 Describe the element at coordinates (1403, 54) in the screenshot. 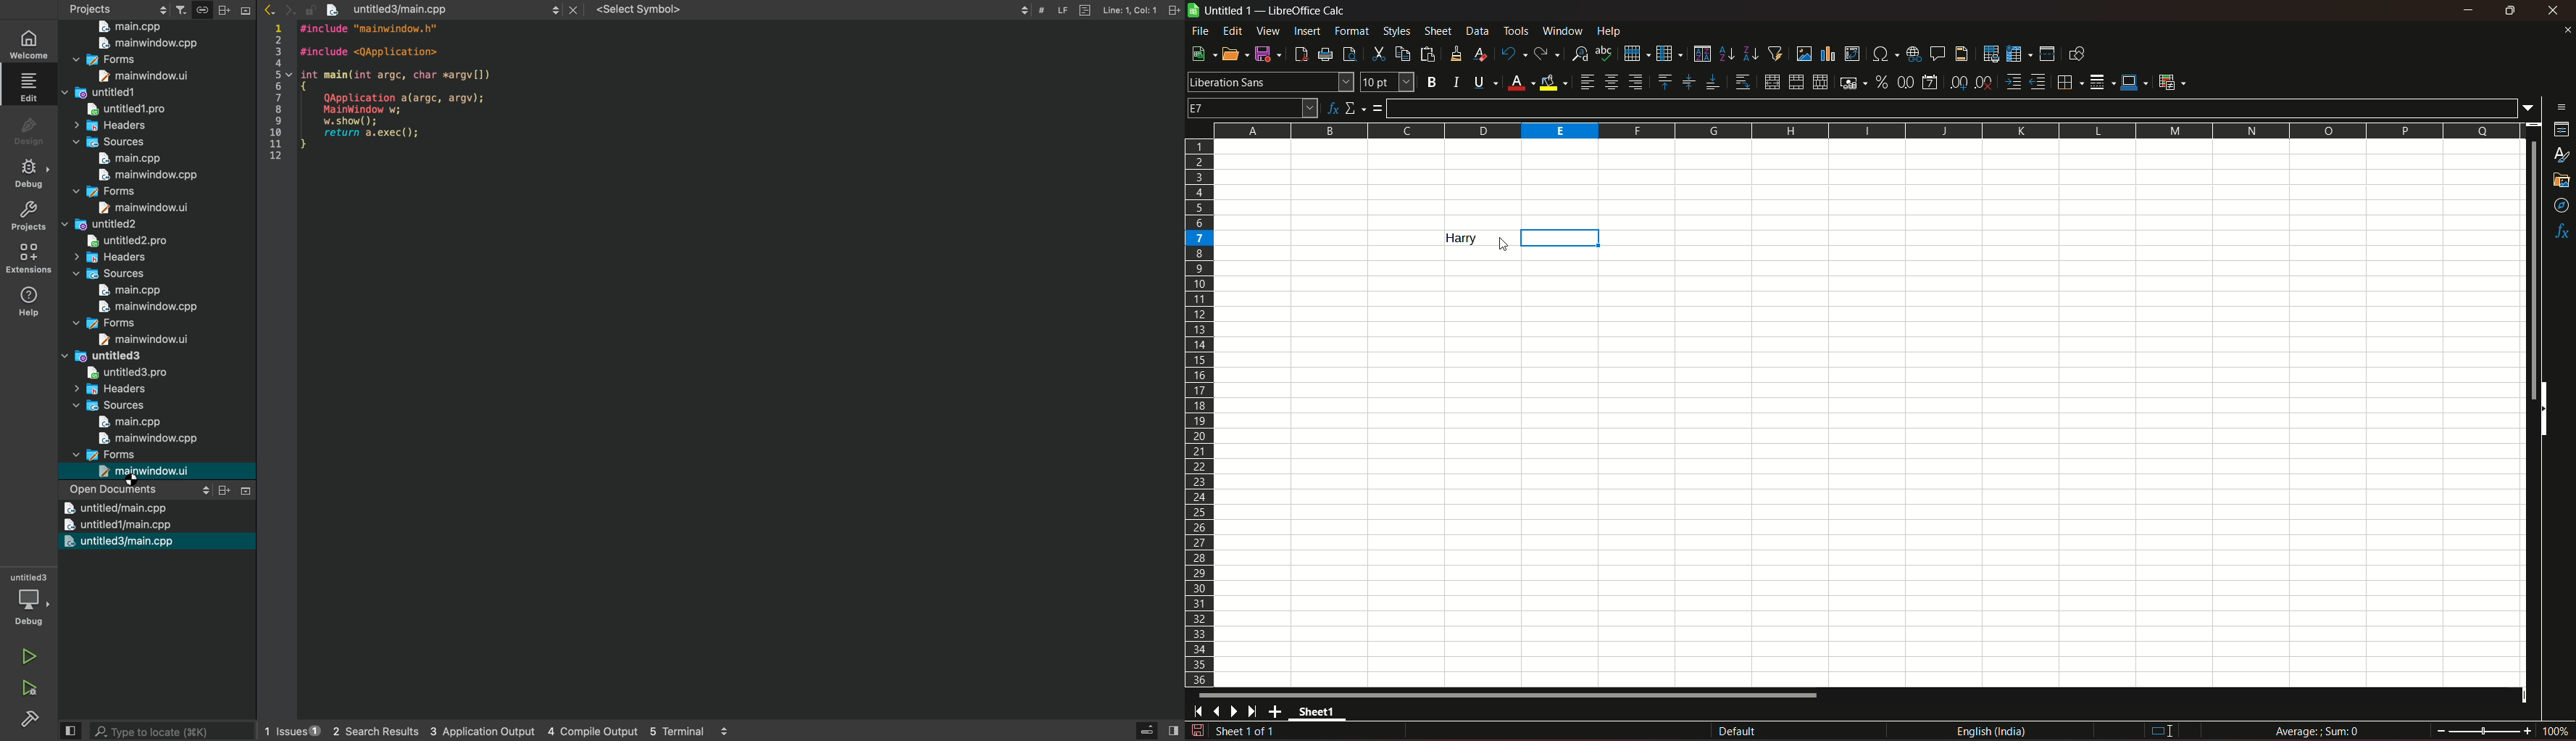

I see `copy` at that location.